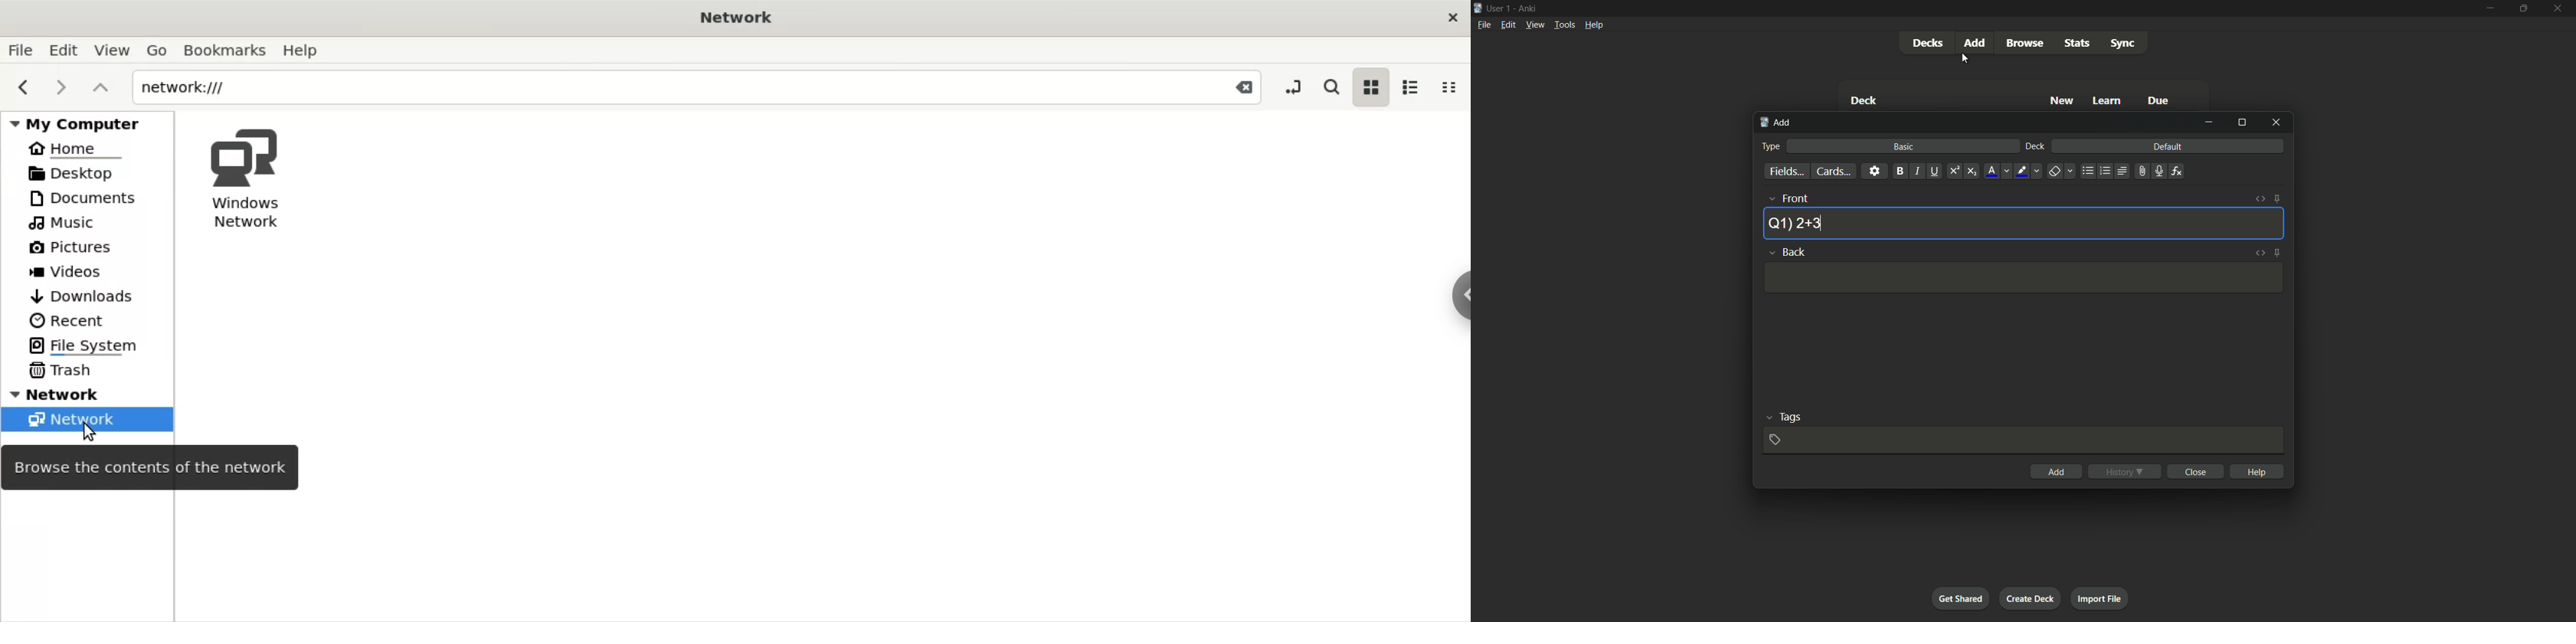 This screenshot has width=2576, height=644. Describe the element at coordinates (2259, 471) in the screenshot. I see `help` at that location.